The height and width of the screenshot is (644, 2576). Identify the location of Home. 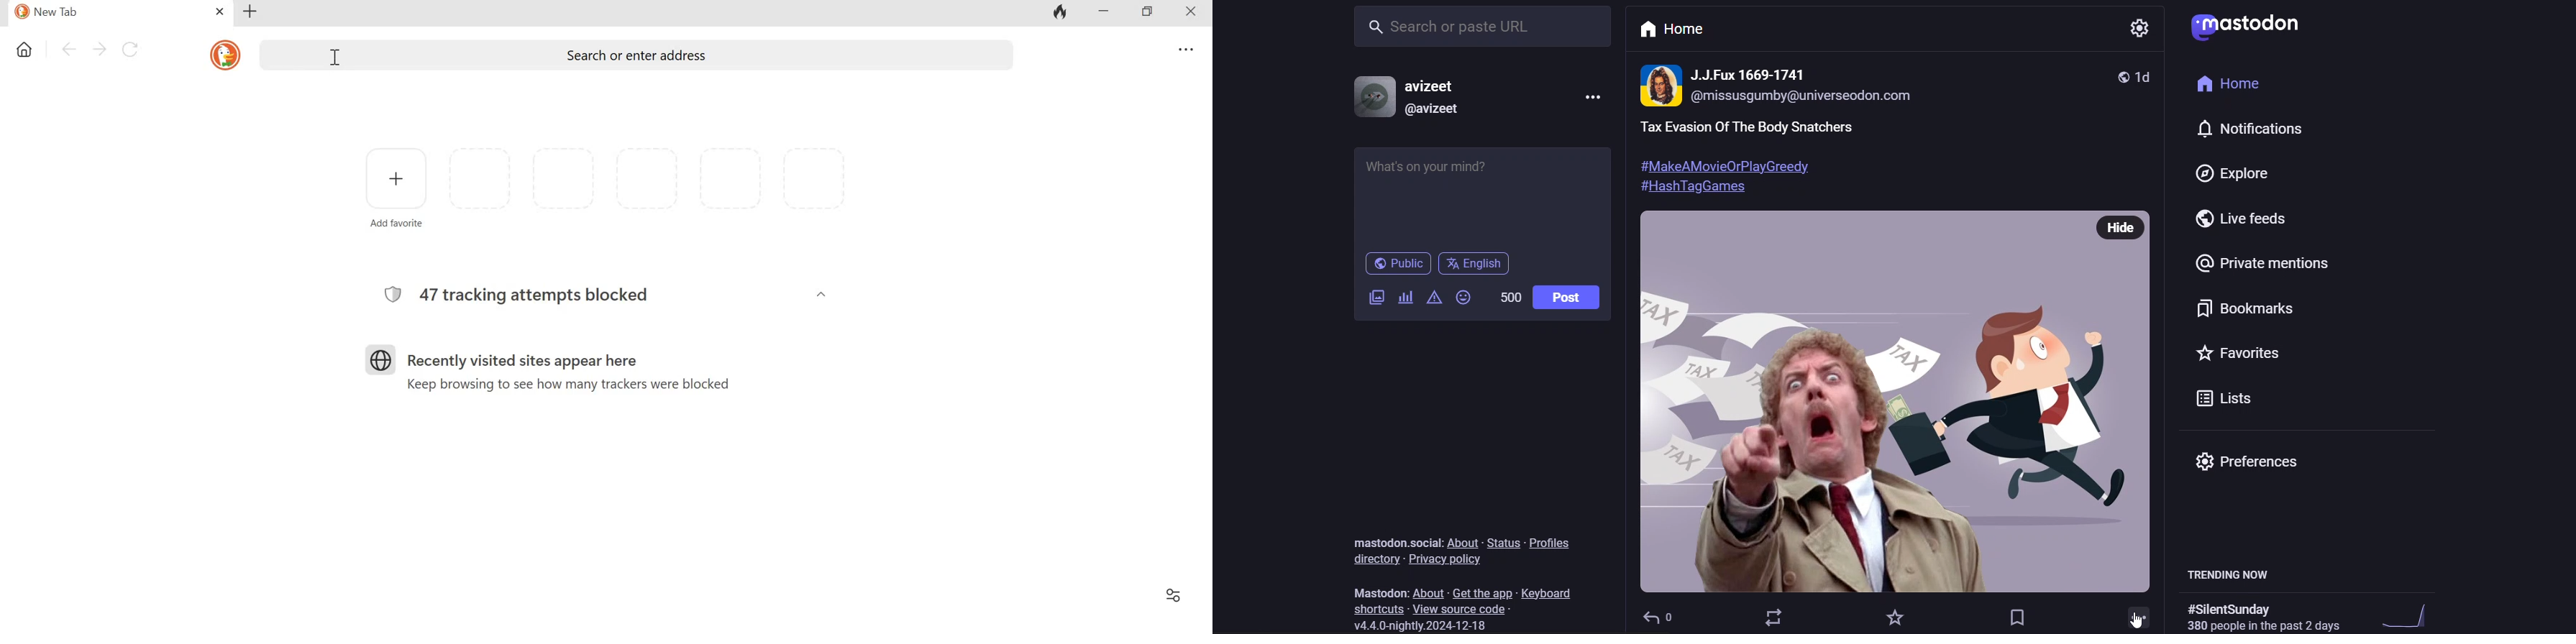
(25, 47).